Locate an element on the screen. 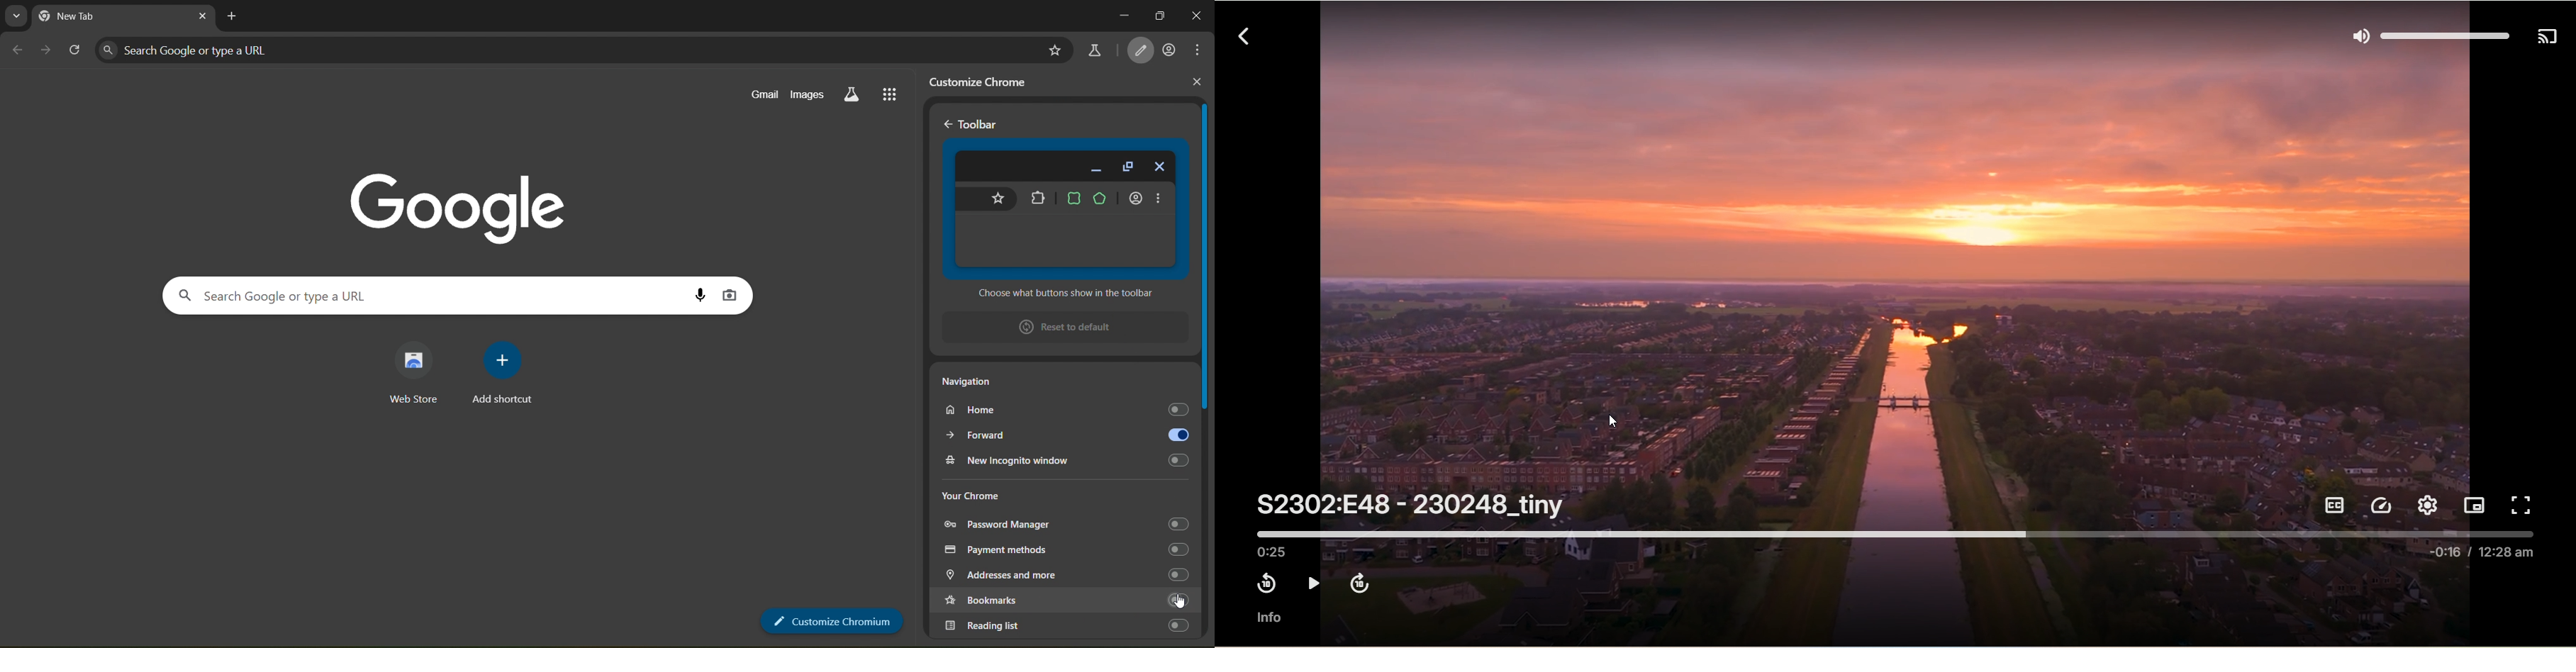  password manager is located at coordinates (1068, 521).